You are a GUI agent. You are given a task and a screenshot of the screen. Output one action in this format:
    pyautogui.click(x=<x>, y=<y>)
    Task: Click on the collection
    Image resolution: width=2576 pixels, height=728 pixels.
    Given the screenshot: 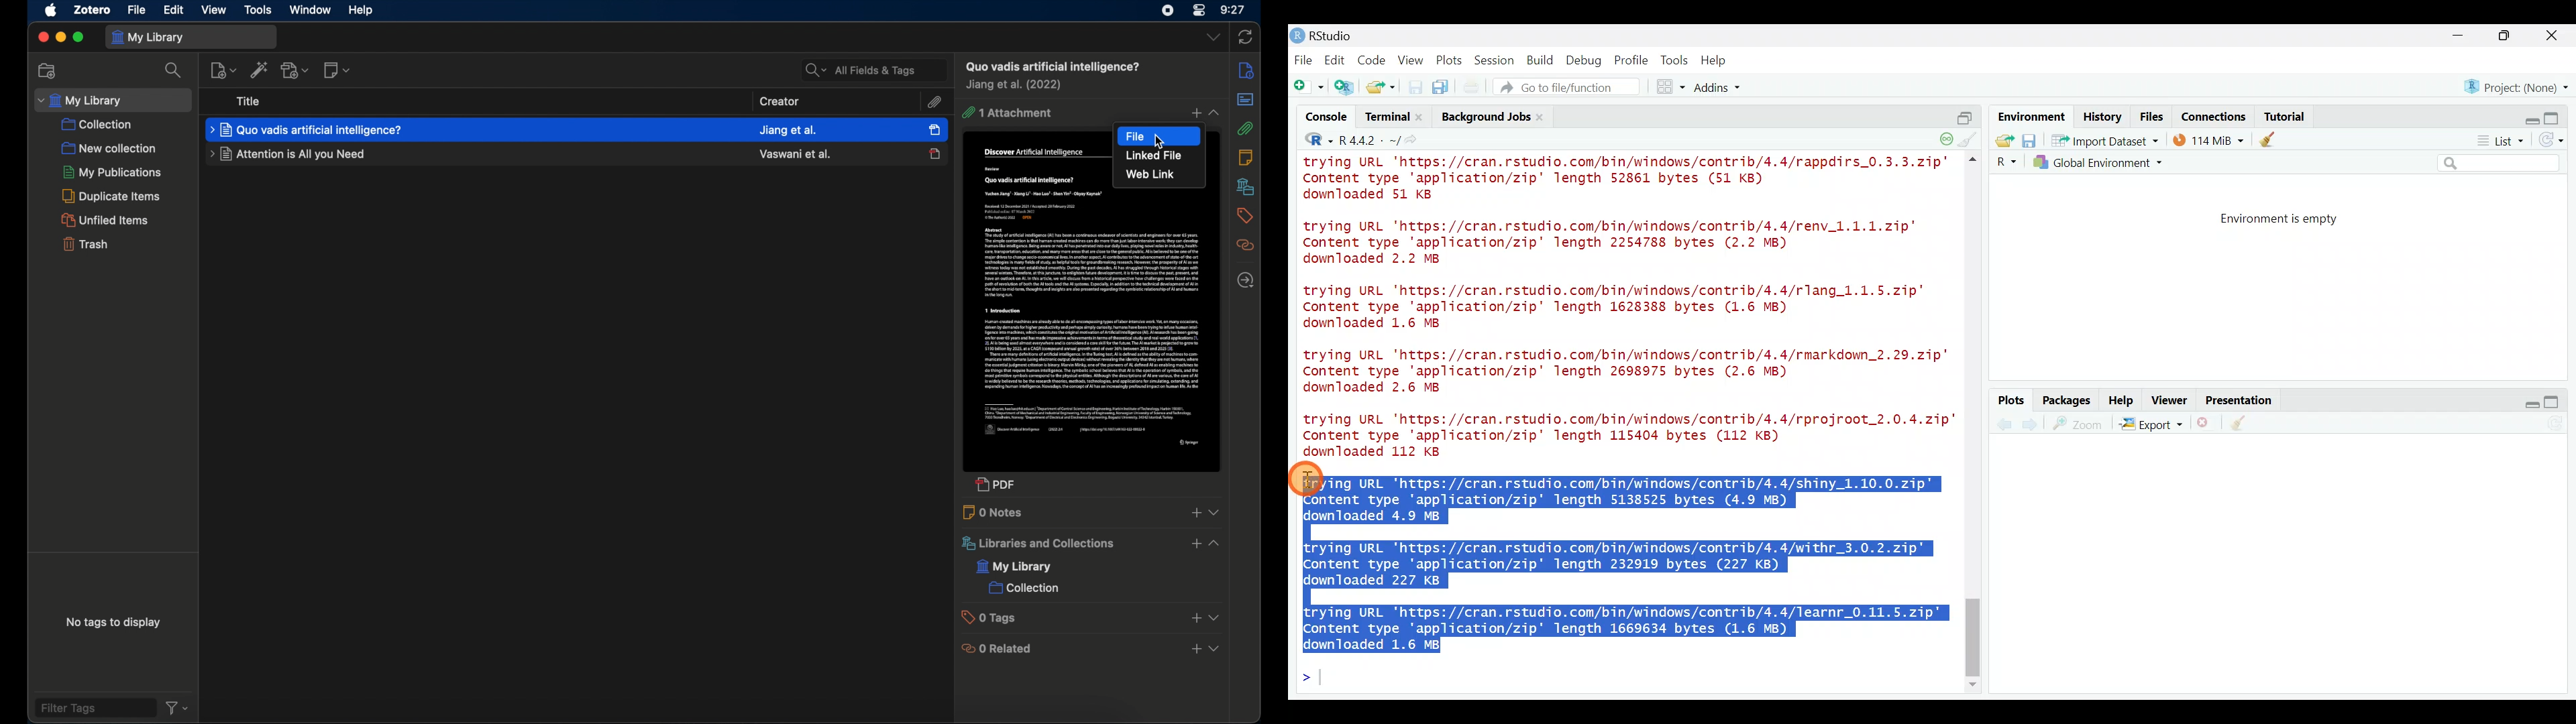 What is the action you would take?
    pyautogui.click(x=1023, y=589)
    